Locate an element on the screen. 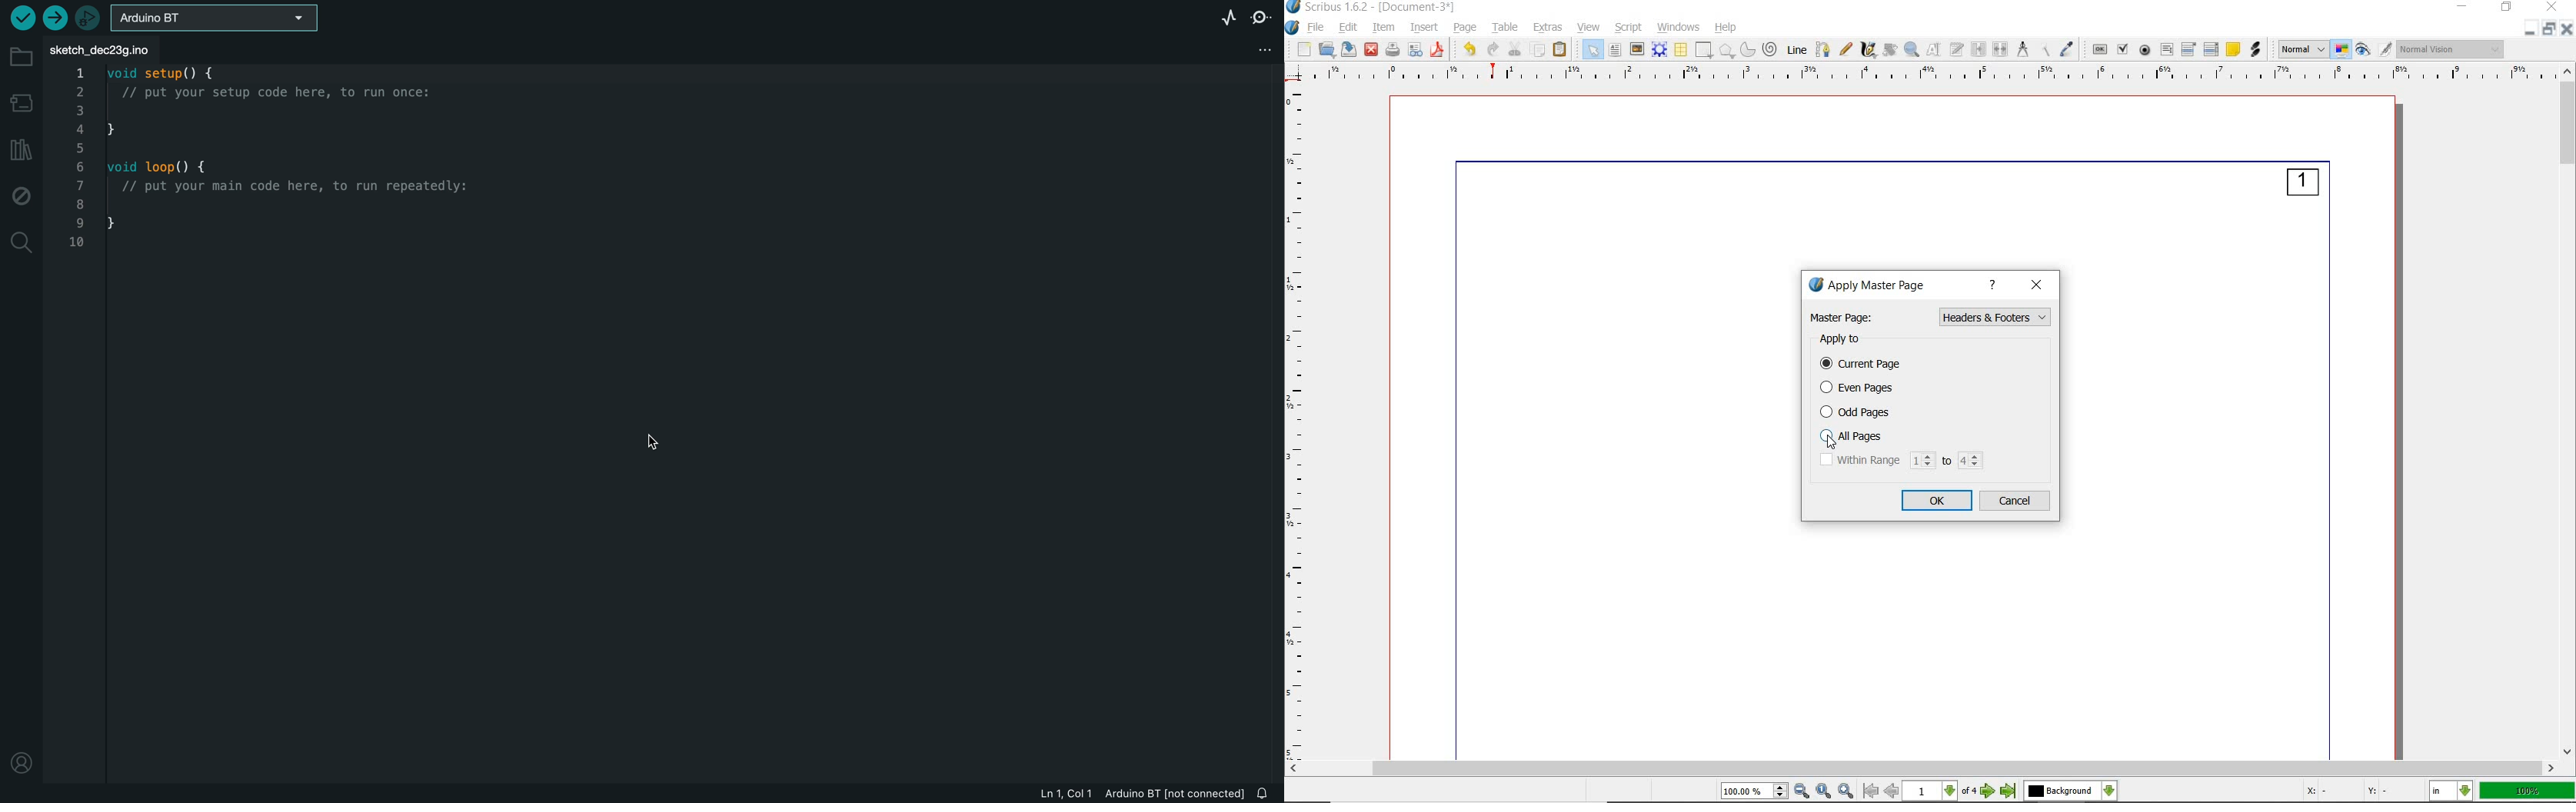  go to first page is located at coordinates (1871, 791).